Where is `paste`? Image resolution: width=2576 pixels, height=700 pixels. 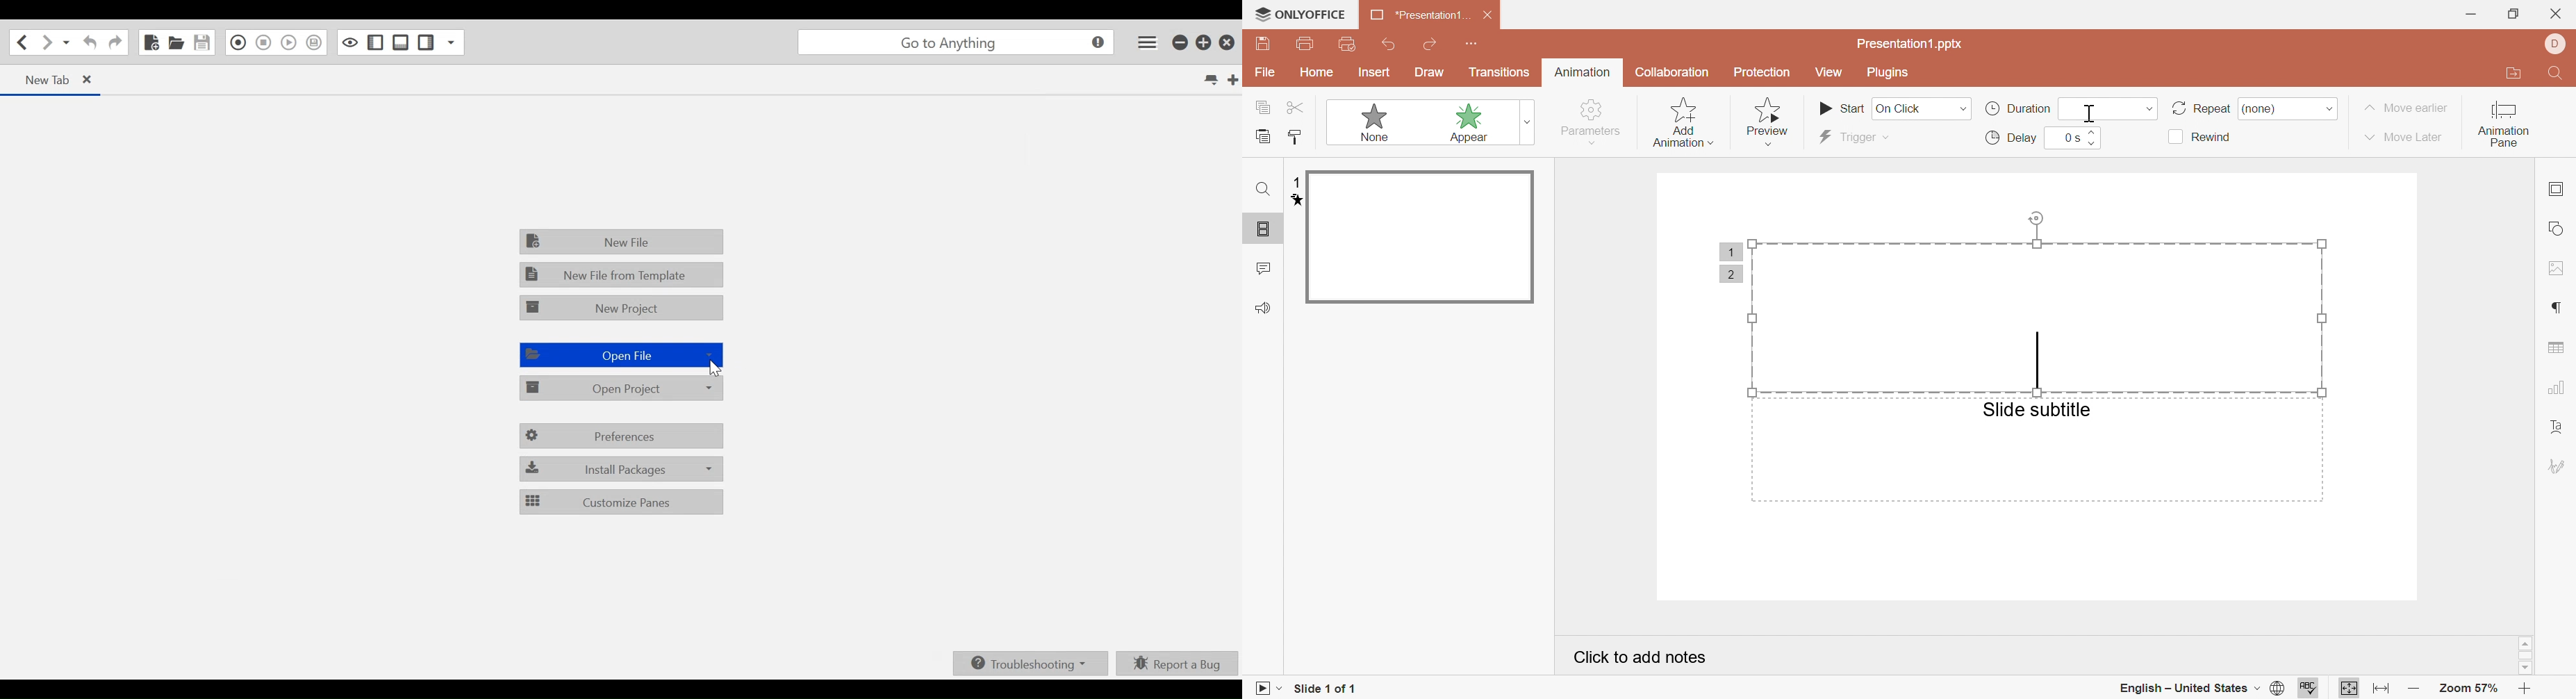 paste is located at coordinates (1263, 135).